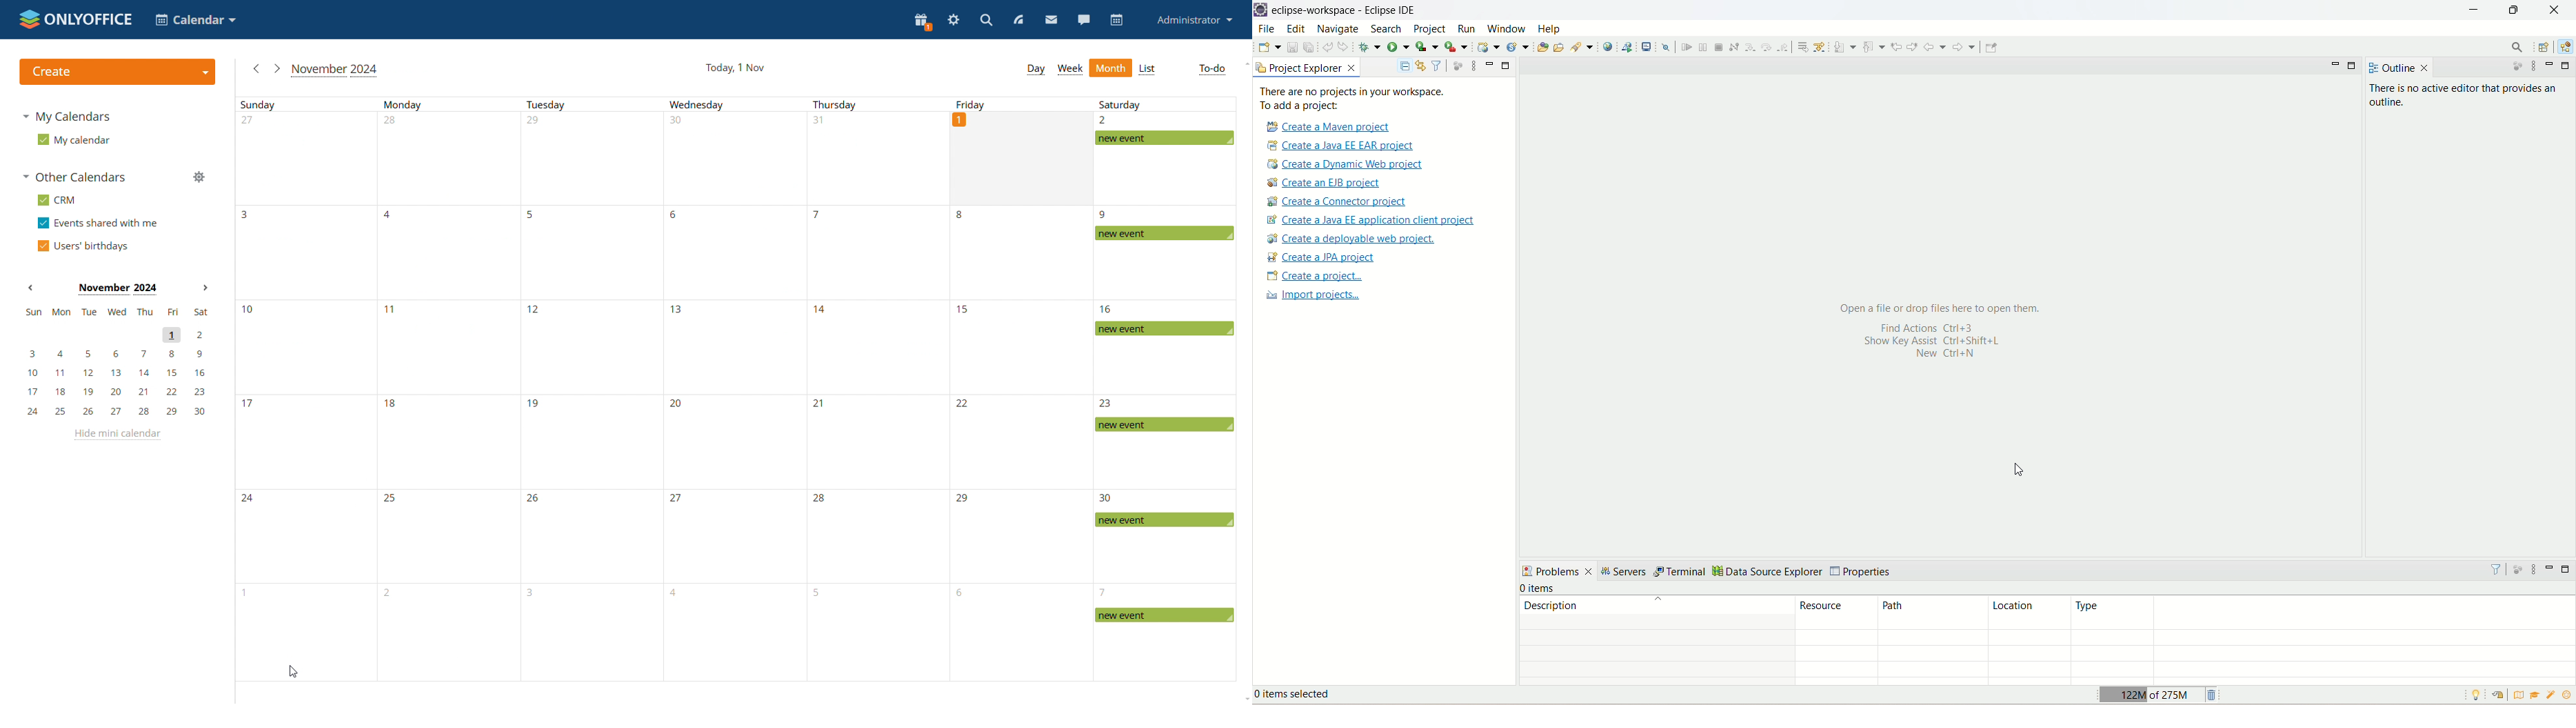 The height and width of the screenshot is (728, 2576). Describe the element at coordinates (1245, 62) in the screenshot. I see `scroll-up` at that location.